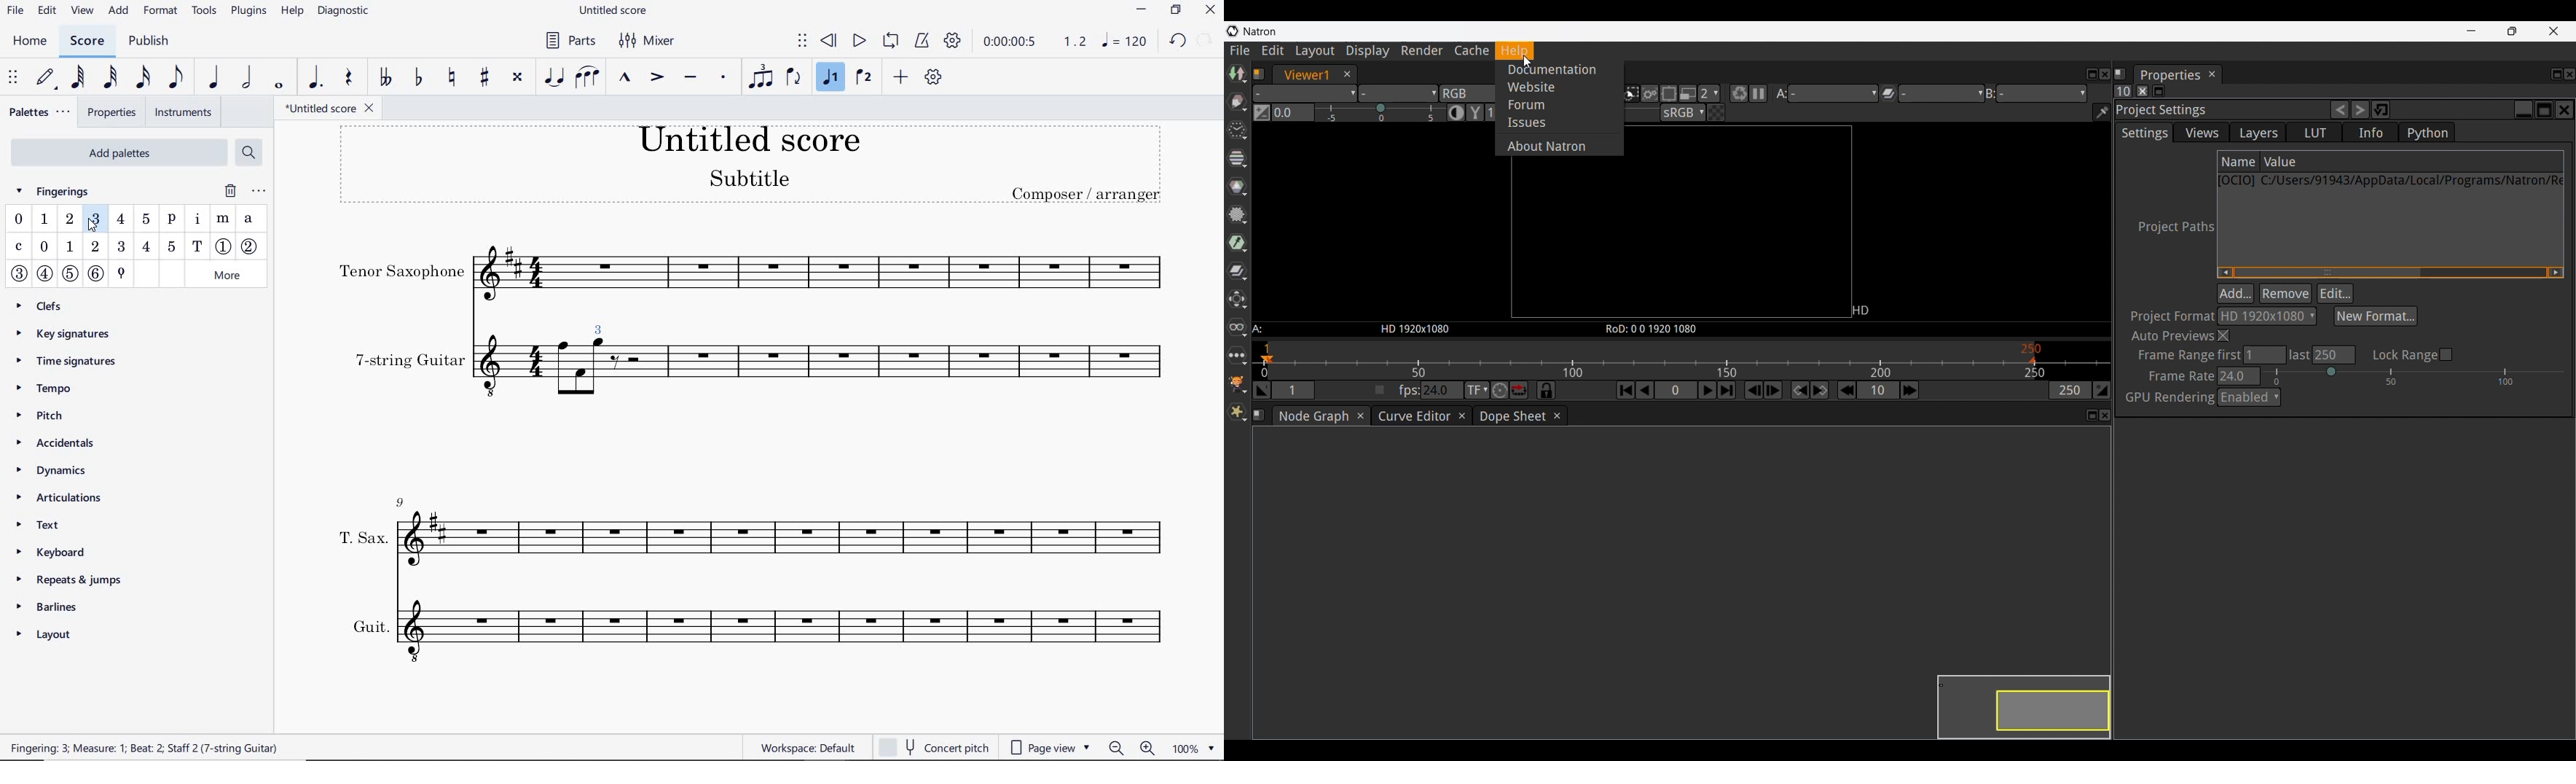  Describe the element at coordinates (333, 109) in the screenshot. I see `FILE NAME` at that location.